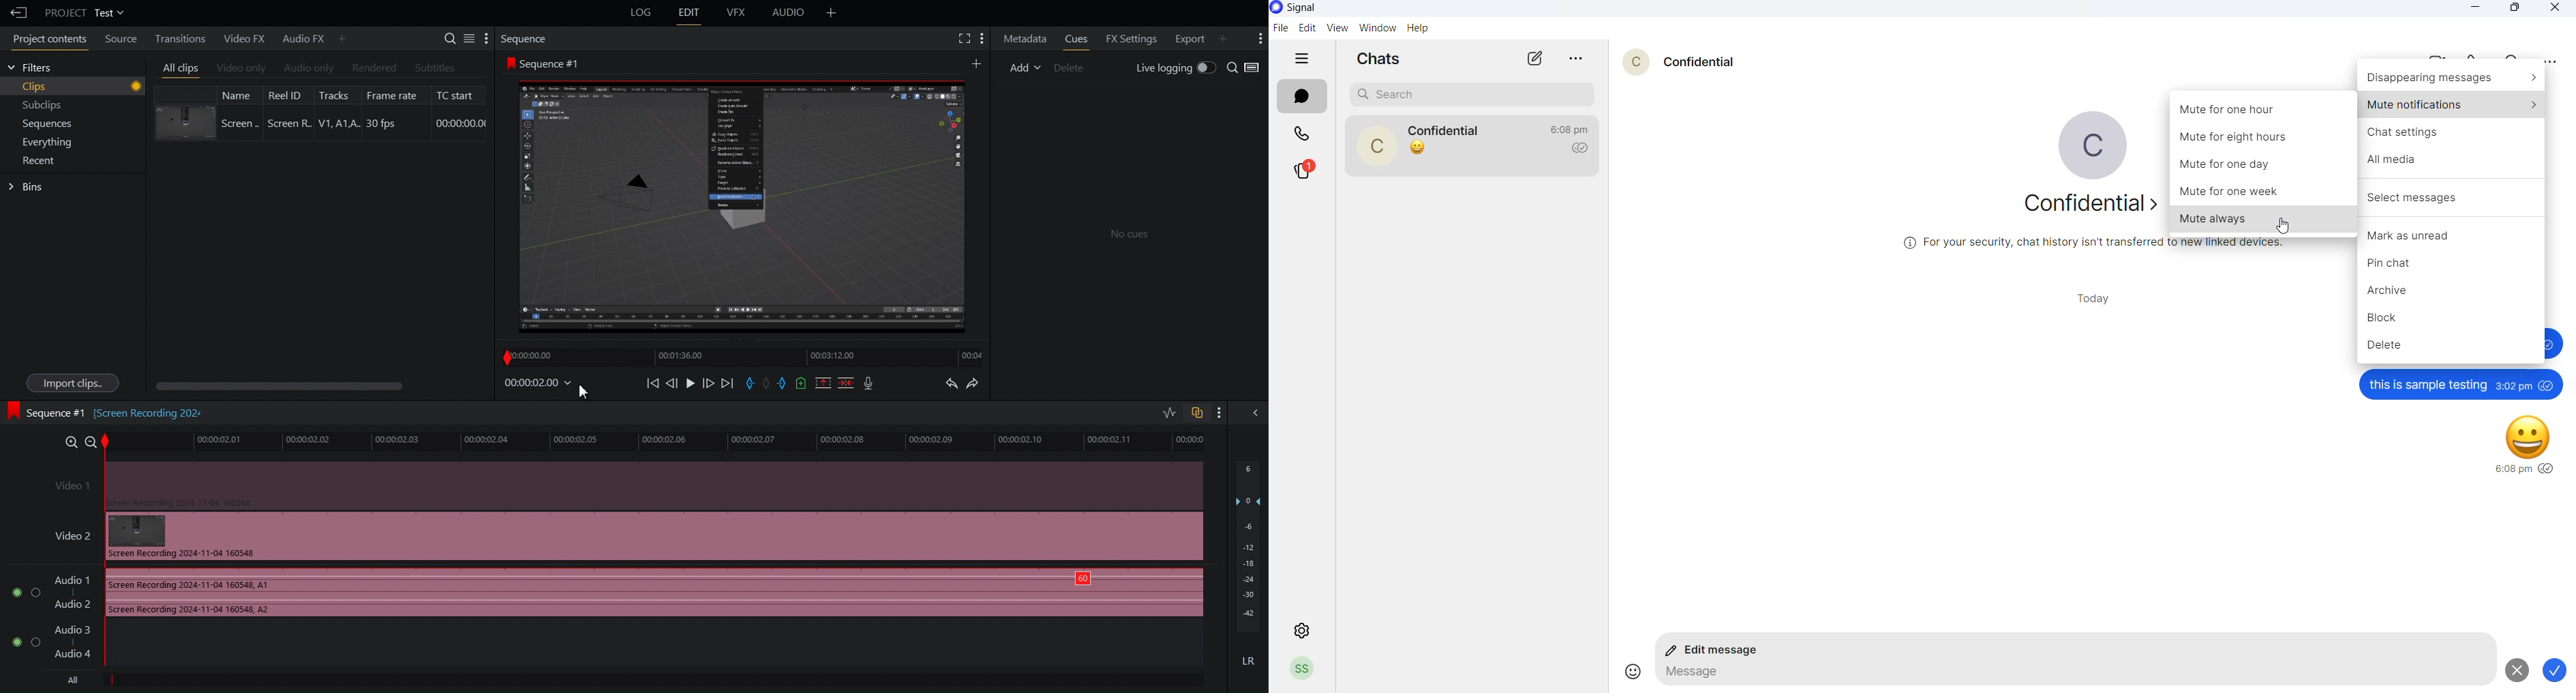  Describe the element at coordinates (321, 112) in the screenshot. I see `Clip` at that location.